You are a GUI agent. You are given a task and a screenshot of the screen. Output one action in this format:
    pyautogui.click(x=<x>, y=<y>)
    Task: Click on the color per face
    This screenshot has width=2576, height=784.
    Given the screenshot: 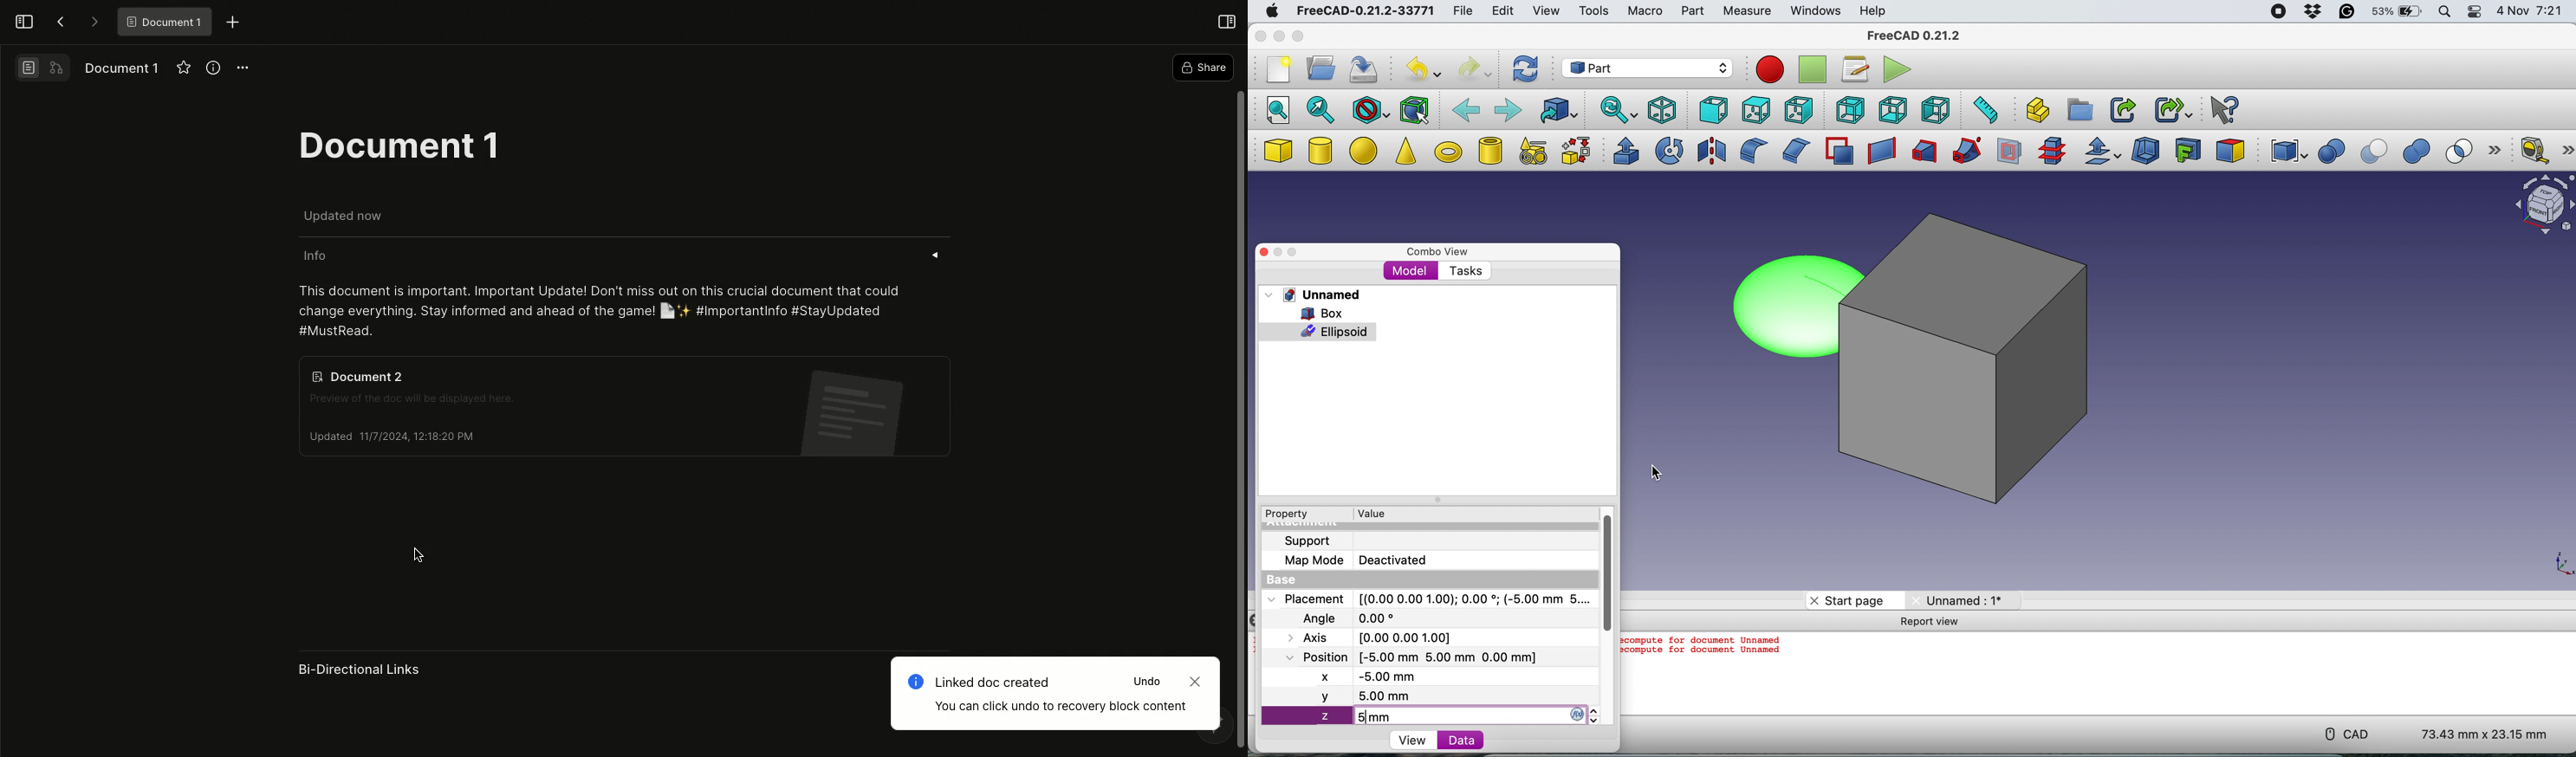 What is the action you would take?
    pyautogui.click(x=2231, y=150)
    